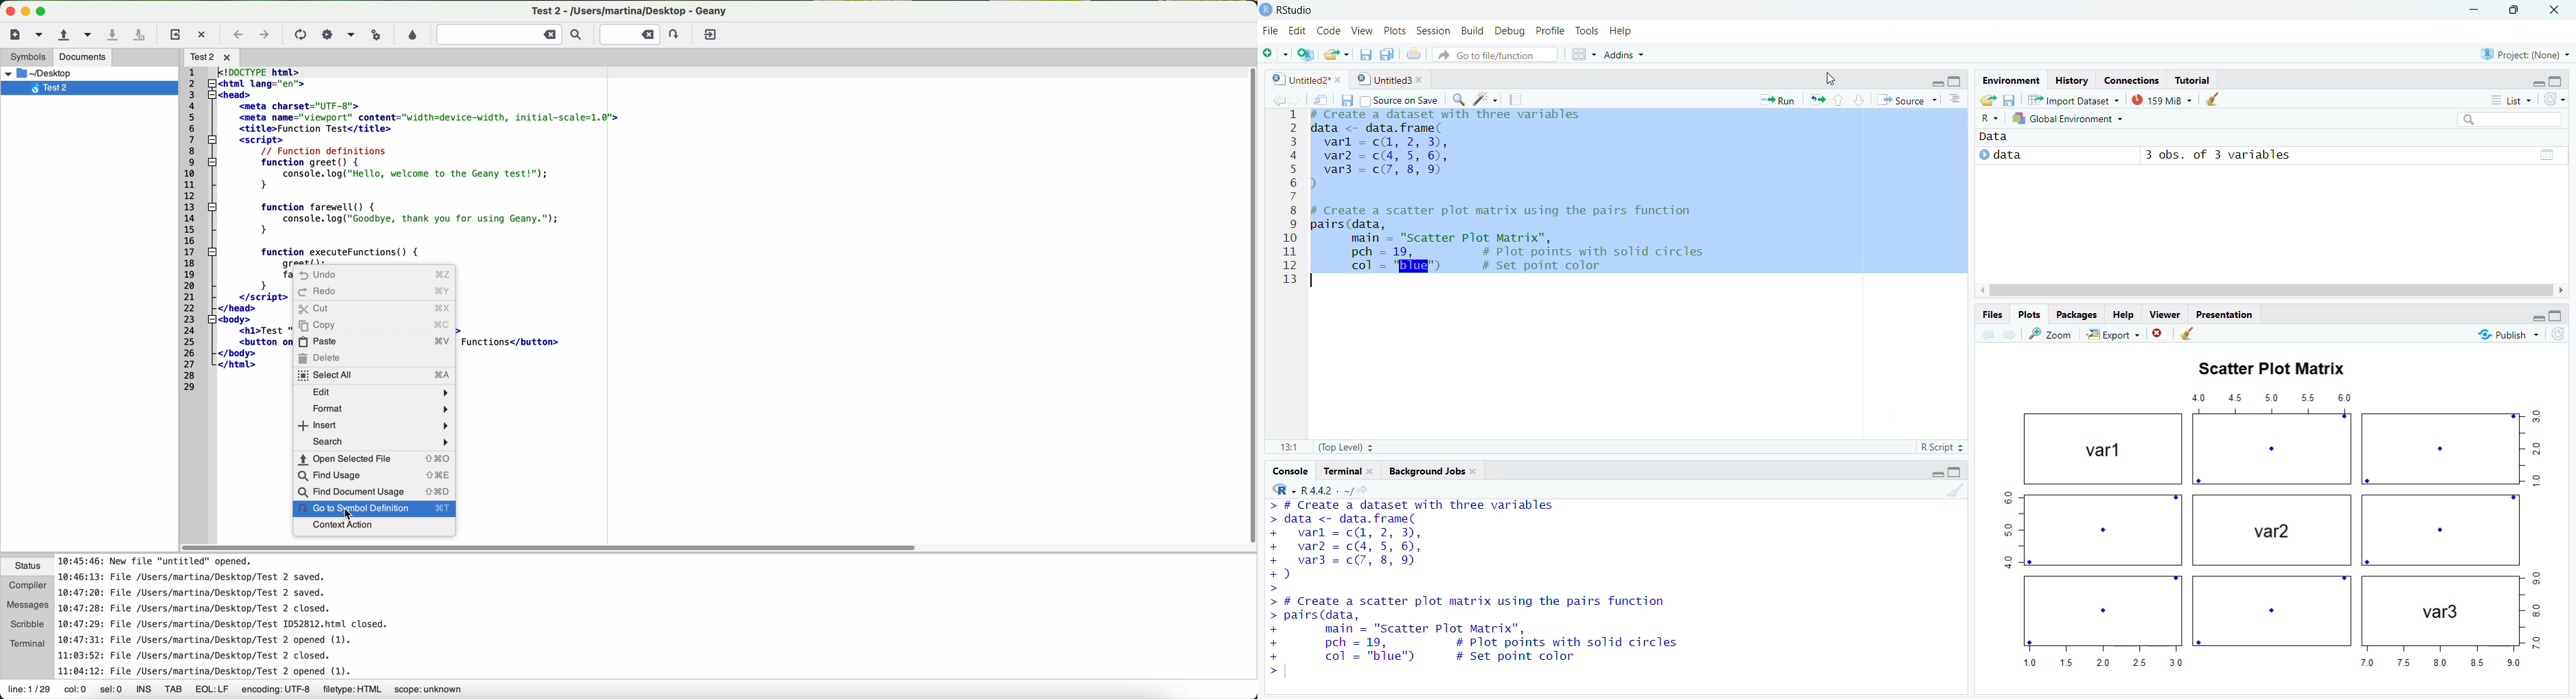 This screenshot has width=2576, height=700. I want to click on Choose language, so click(1990, 117).